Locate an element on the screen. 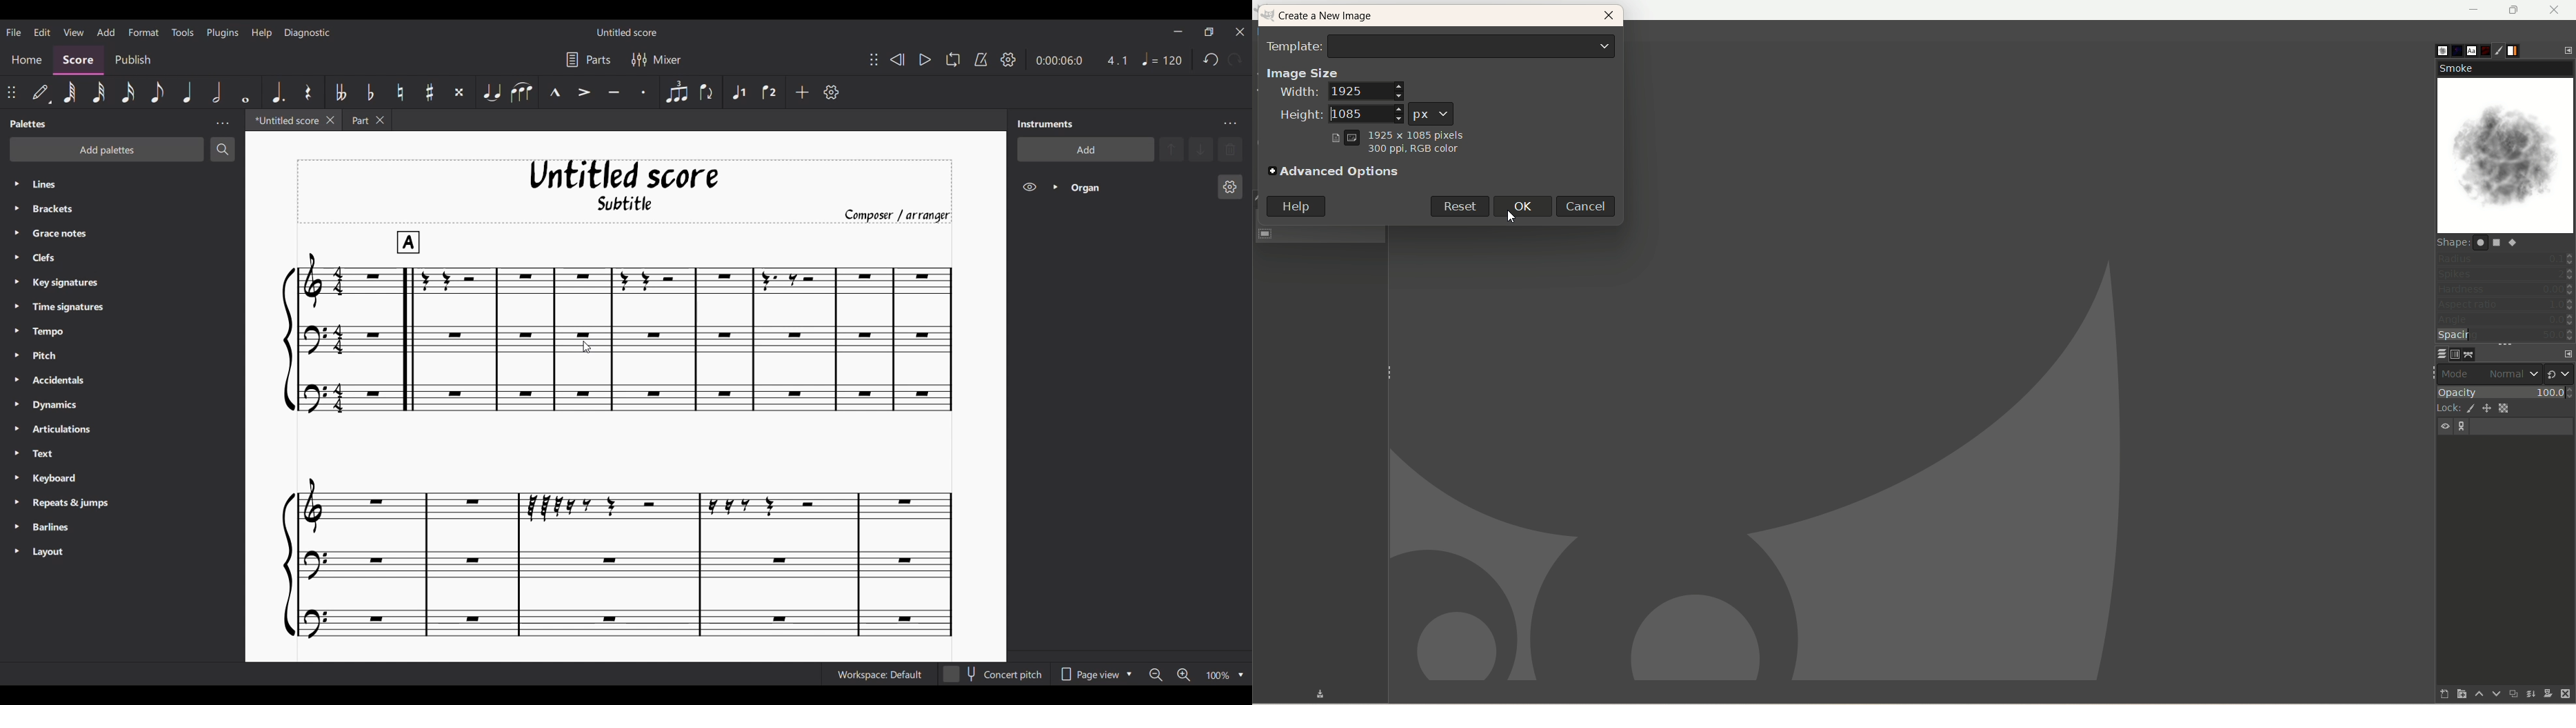 This screenshot has height=728, width=2576. Organ, current instrument is located at coordinates (1139, 187).